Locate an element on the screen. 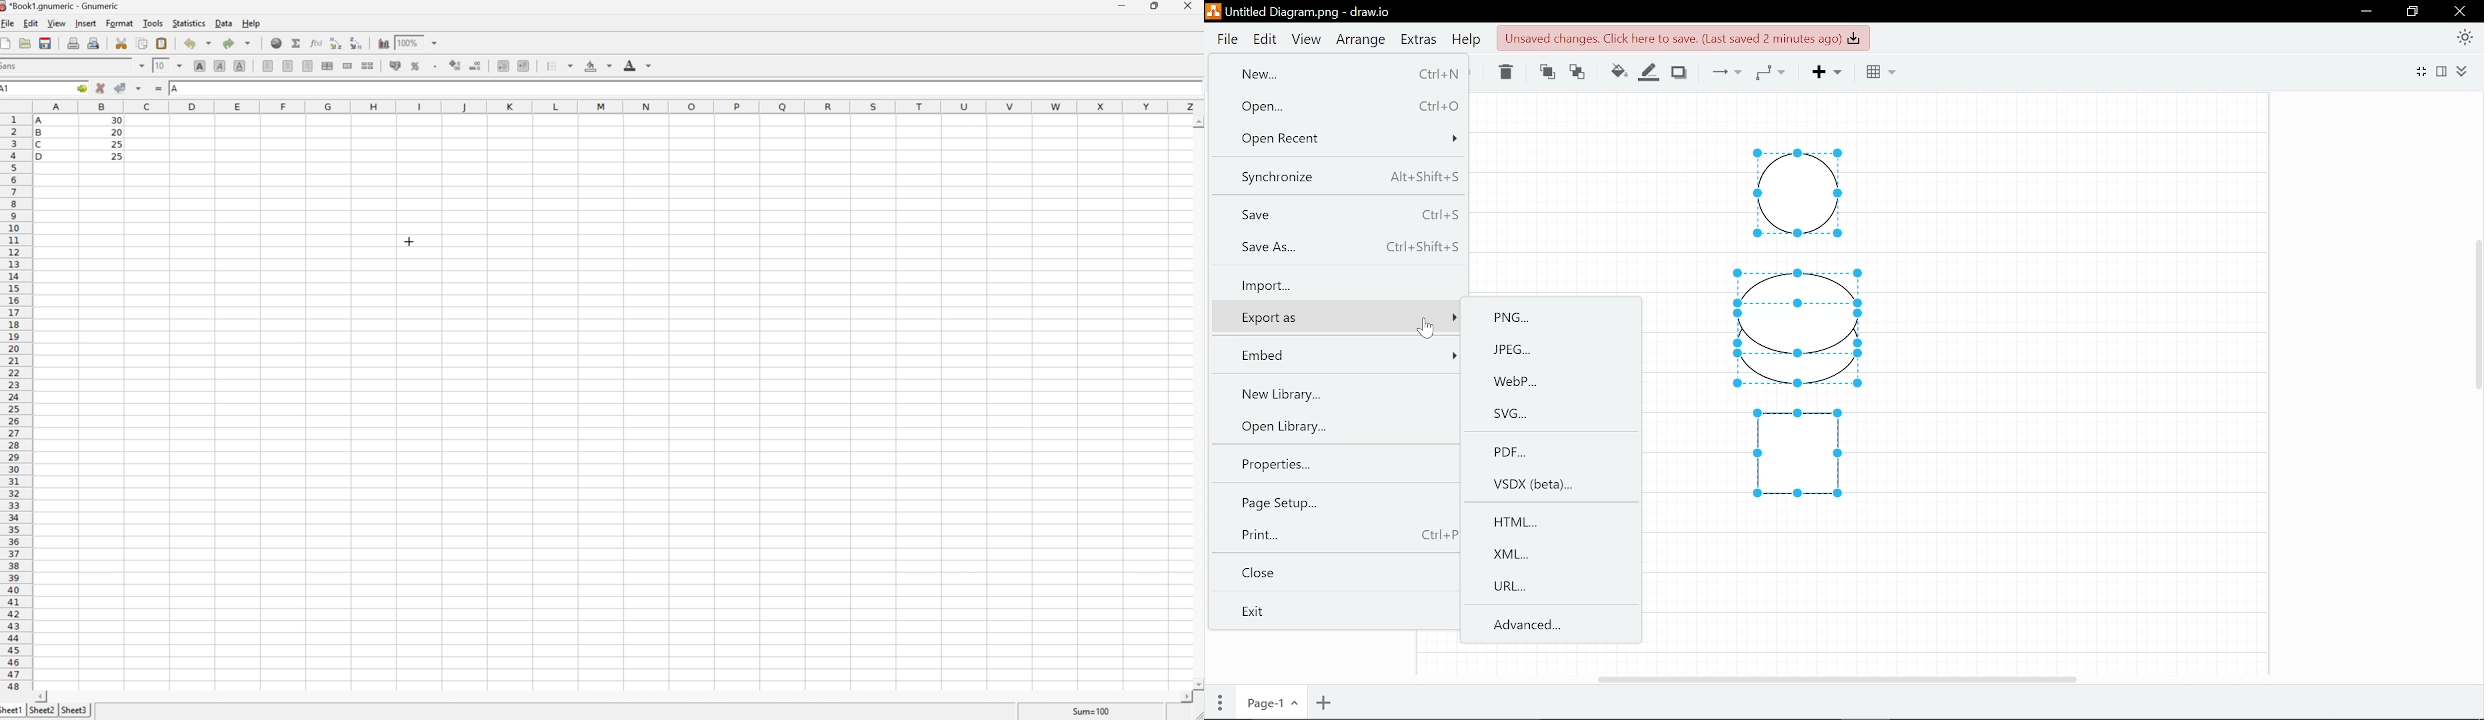 This screenshot has height=728, width=2492. XML is located at coordinates (1551, 555).